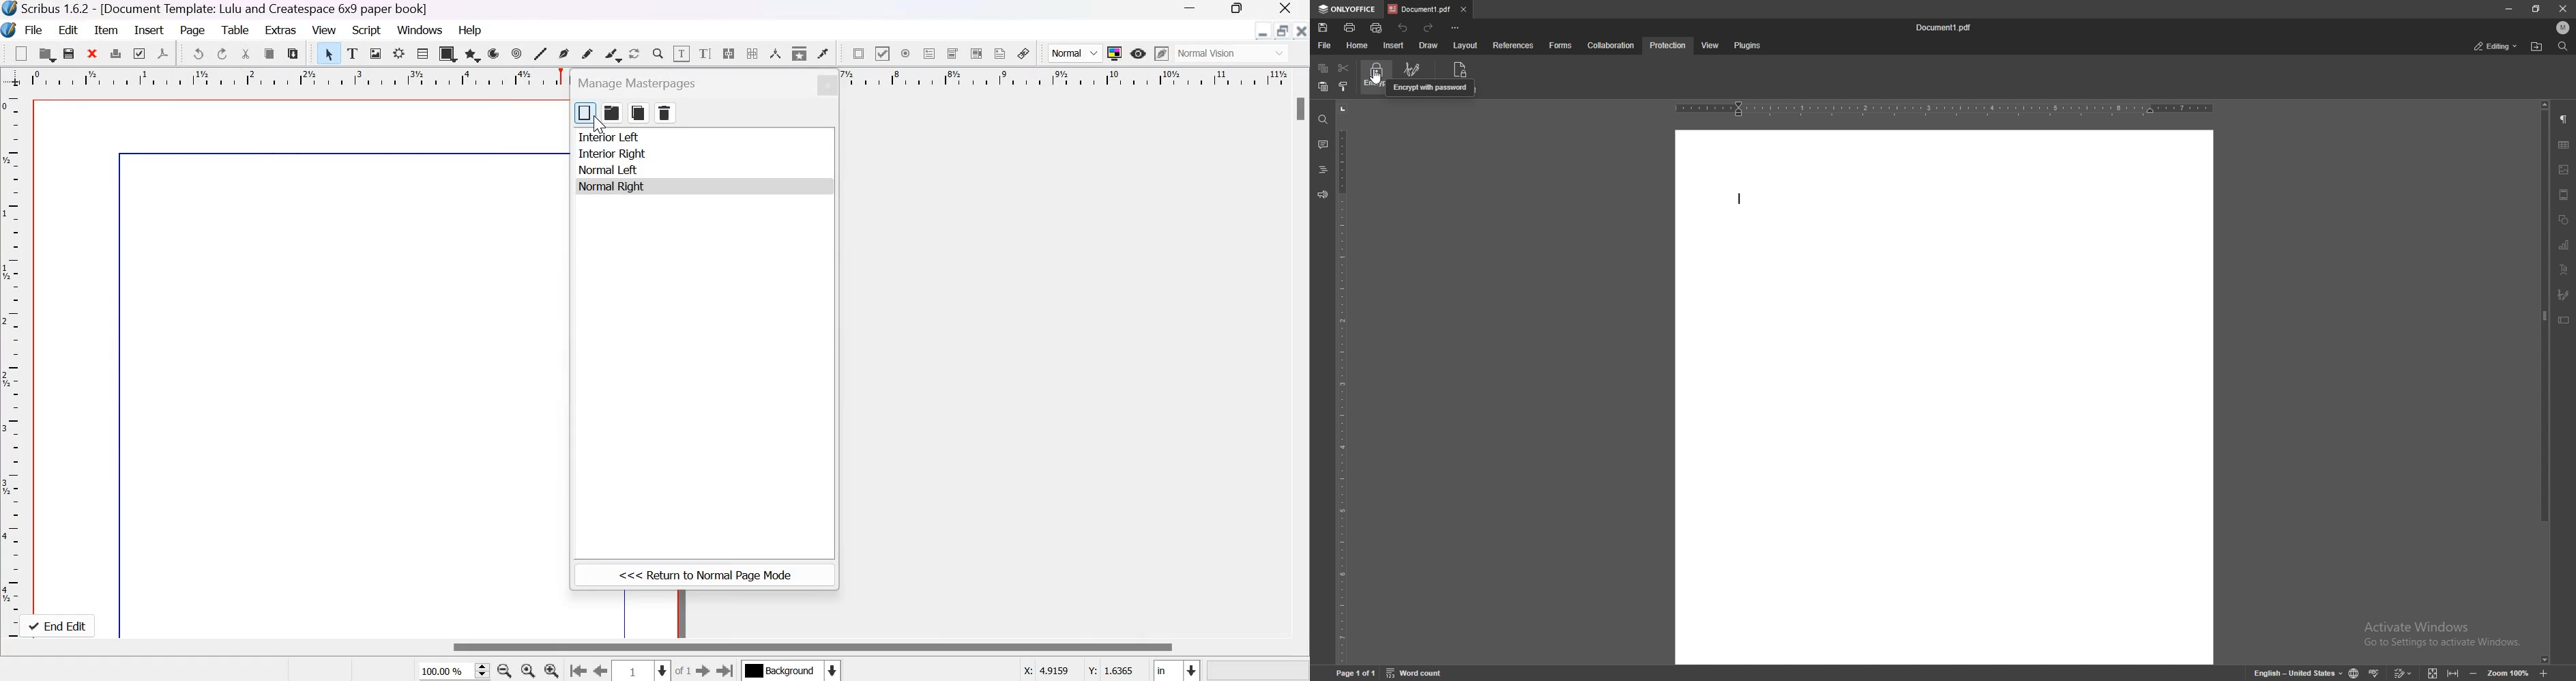 This screenshot has height=700, width=2576. What do you see at coordinates (1066, 78) in the screenshot?
I see `horizontal scale` at bounding box center [1066, 78].